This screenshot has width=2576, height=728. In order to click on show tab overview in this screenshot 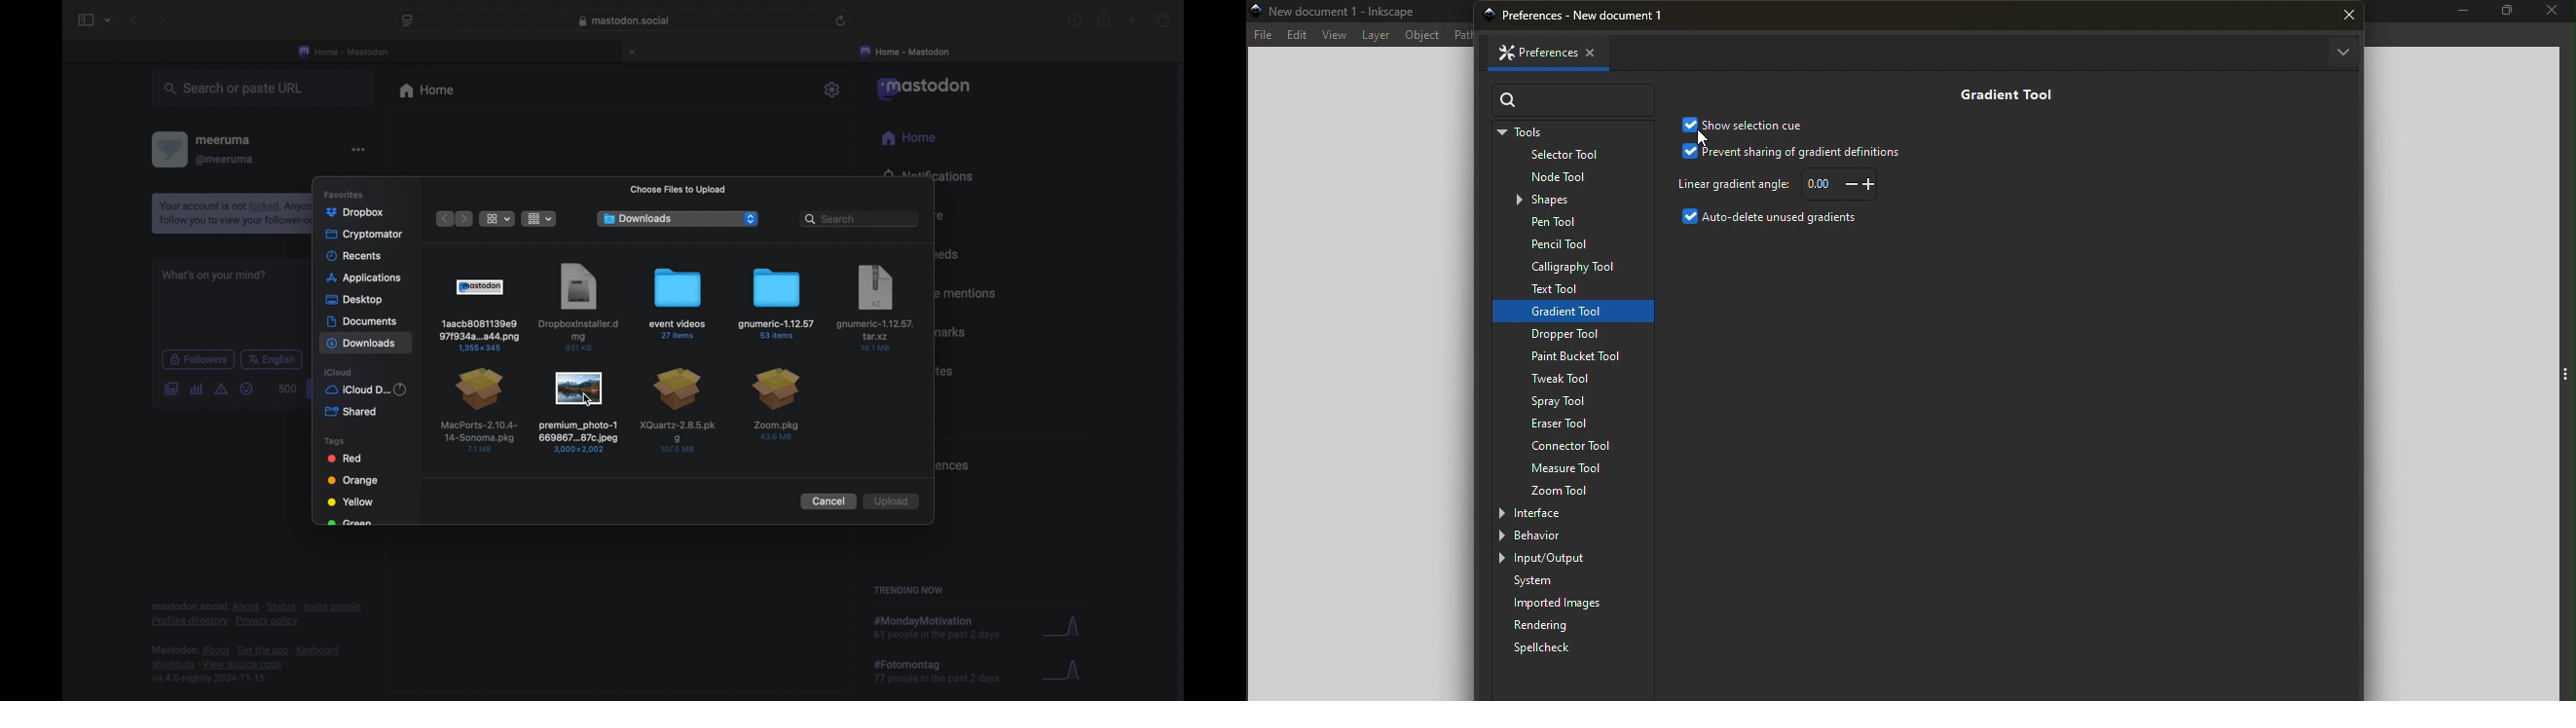, I will do `click(1161, 19)`.